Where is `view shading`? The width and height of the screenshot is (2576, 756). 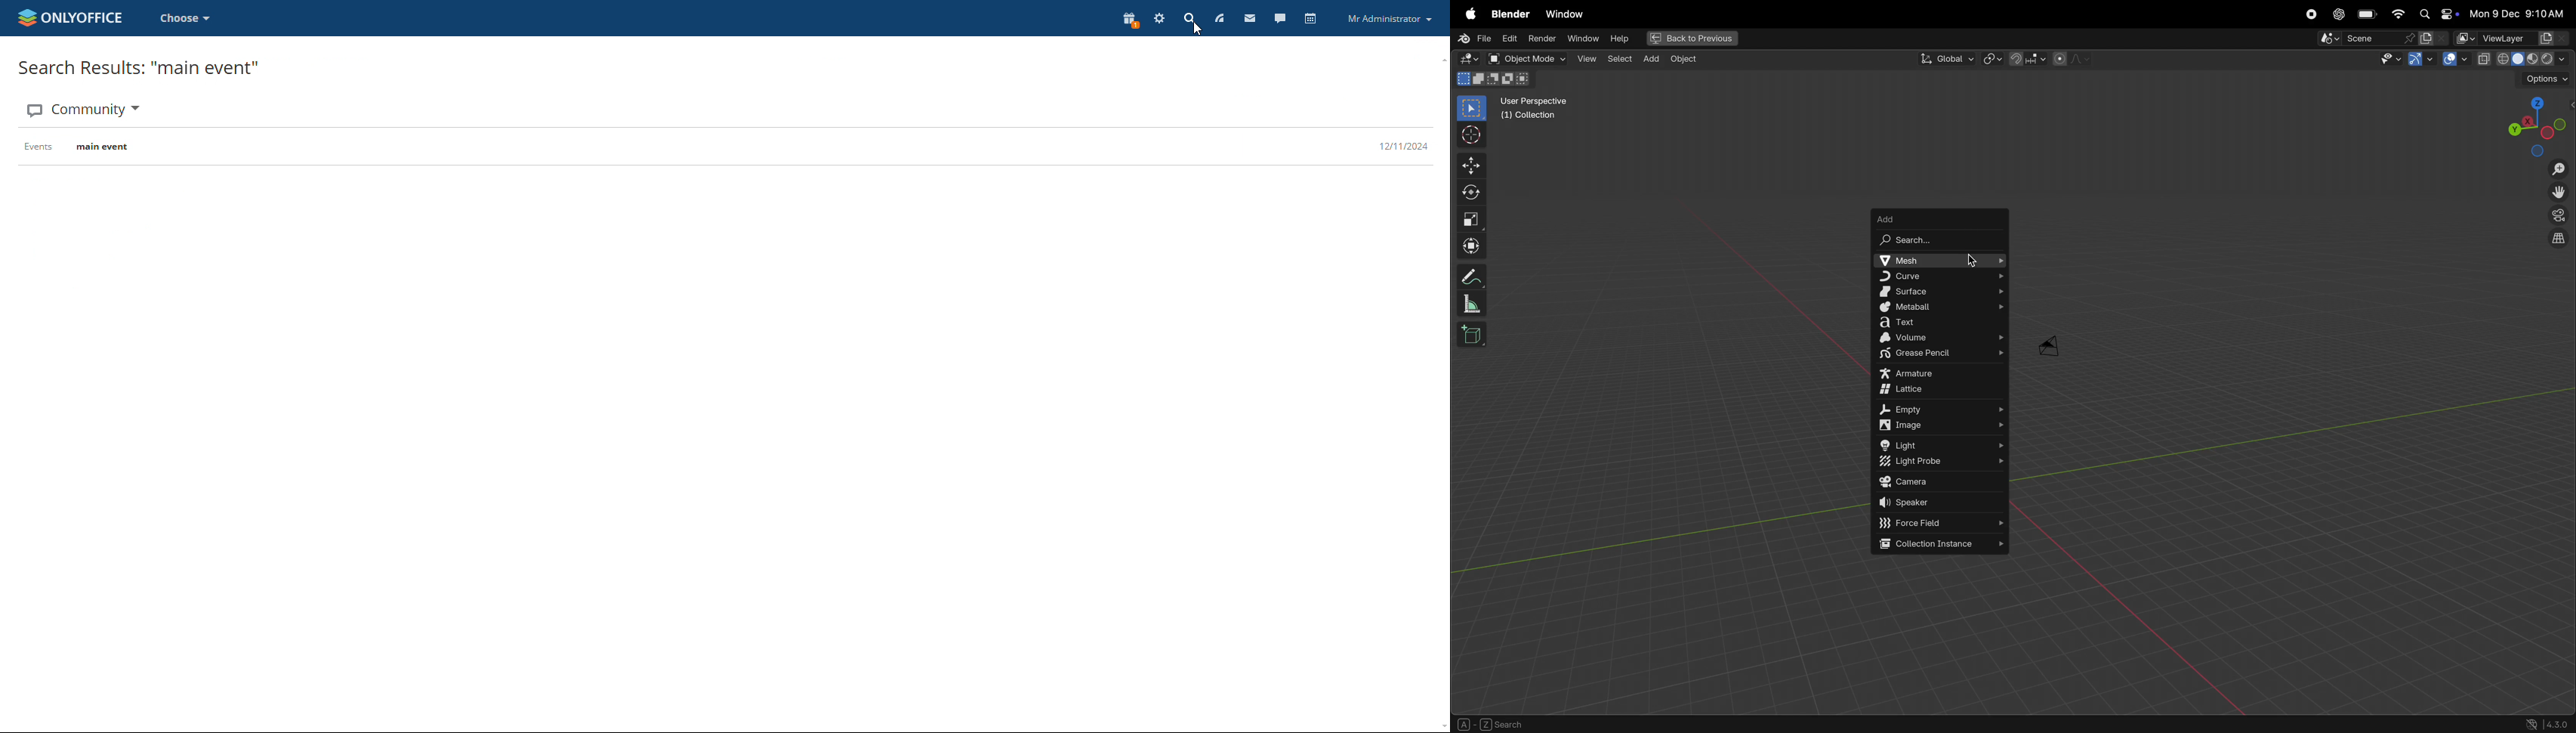 view shading is located at coordinates (2536, 58).